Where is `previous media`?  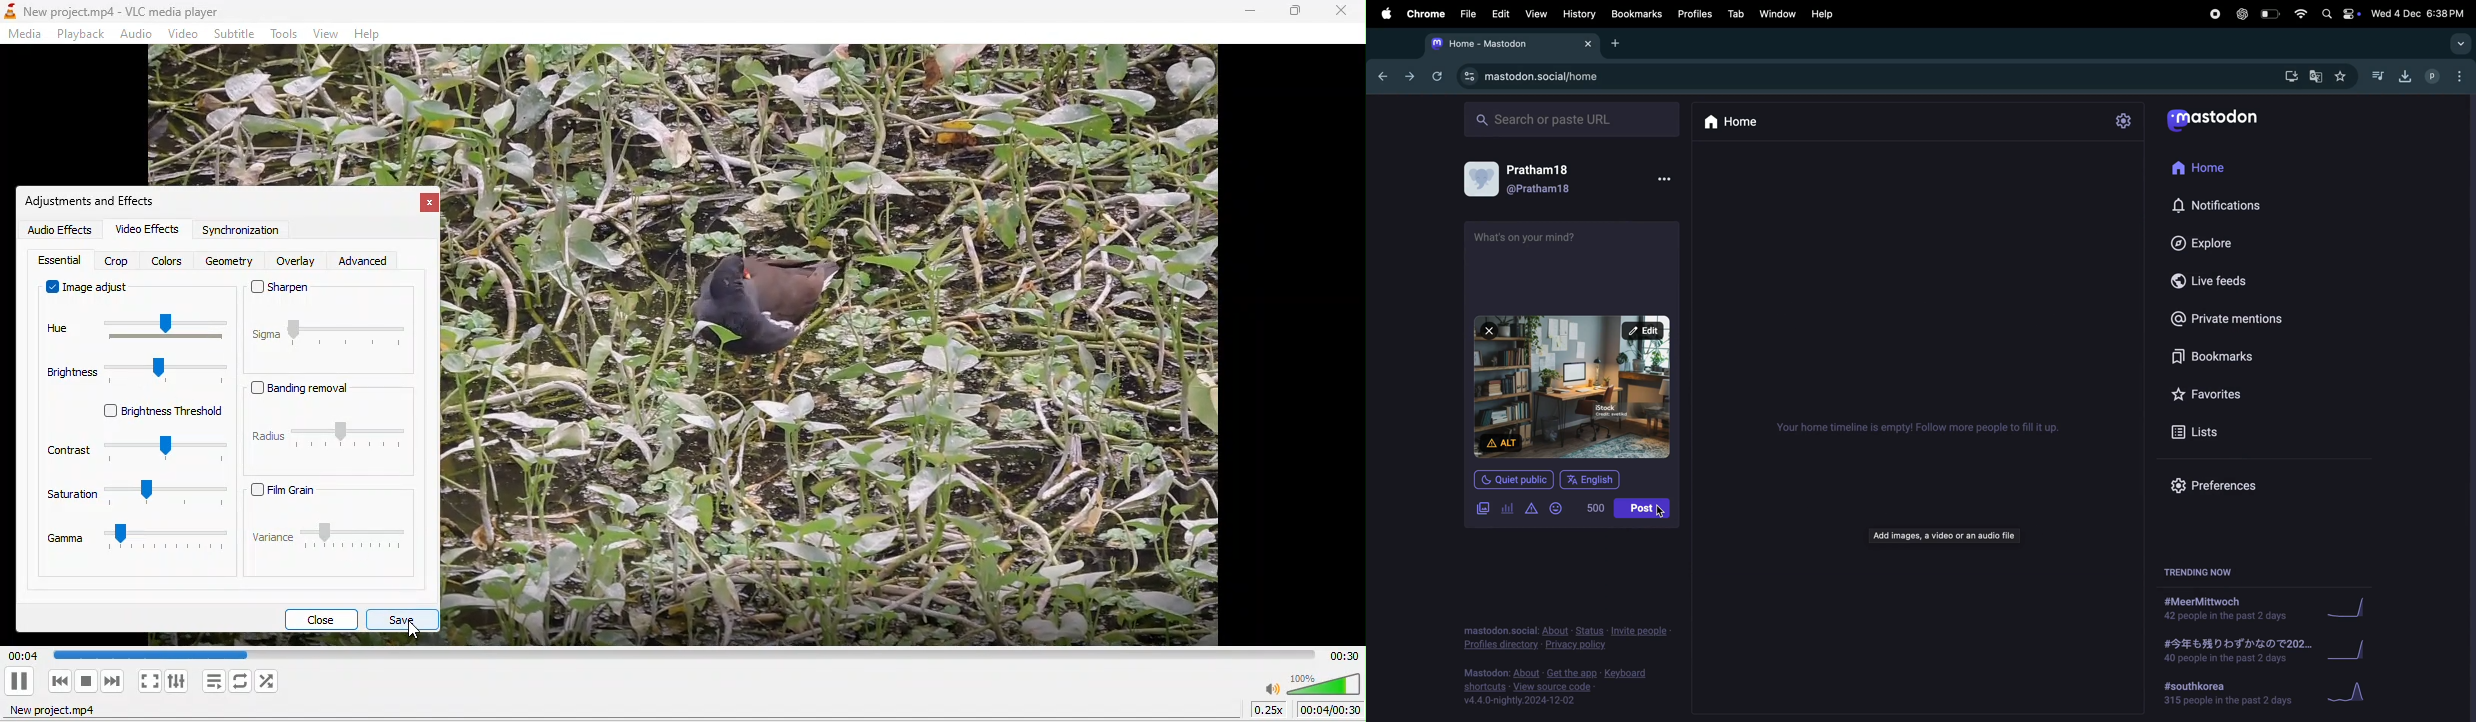 previous media is located at coordinates (59, 681).